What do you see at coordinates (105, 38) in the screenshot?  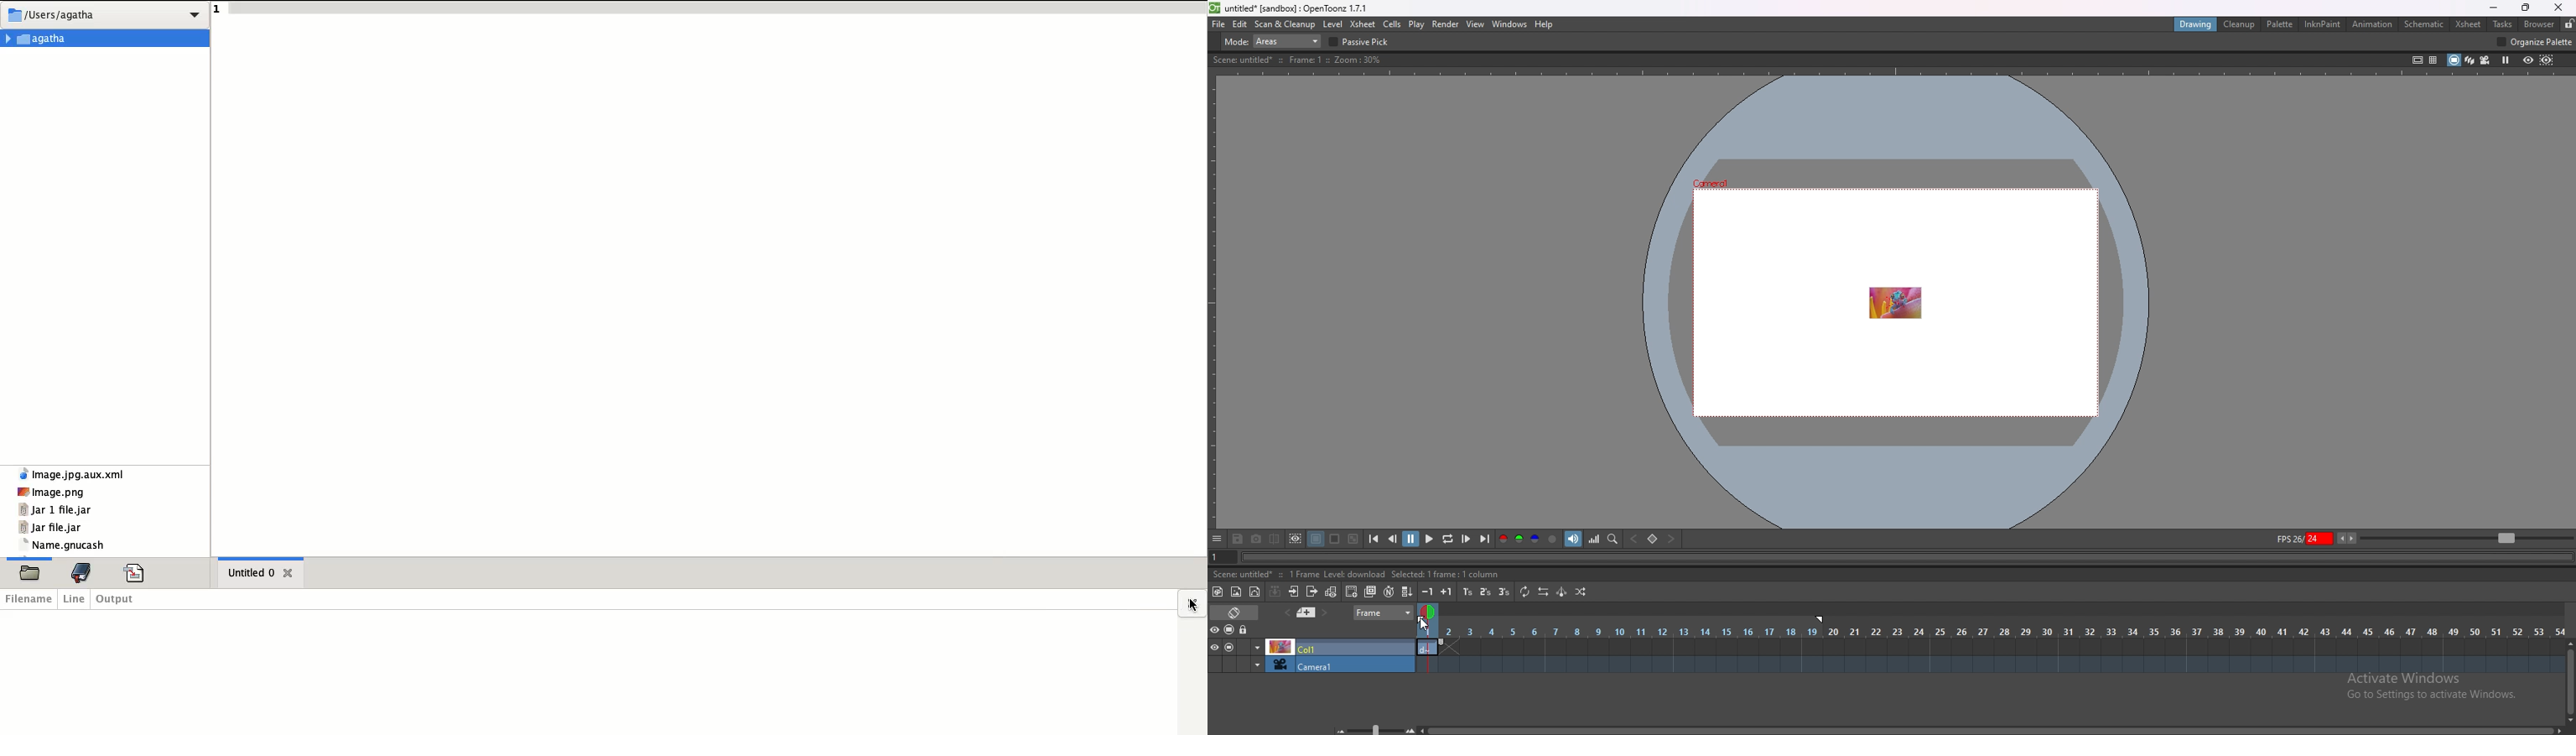 I see `Agatha` at bounding box center [105, 38].